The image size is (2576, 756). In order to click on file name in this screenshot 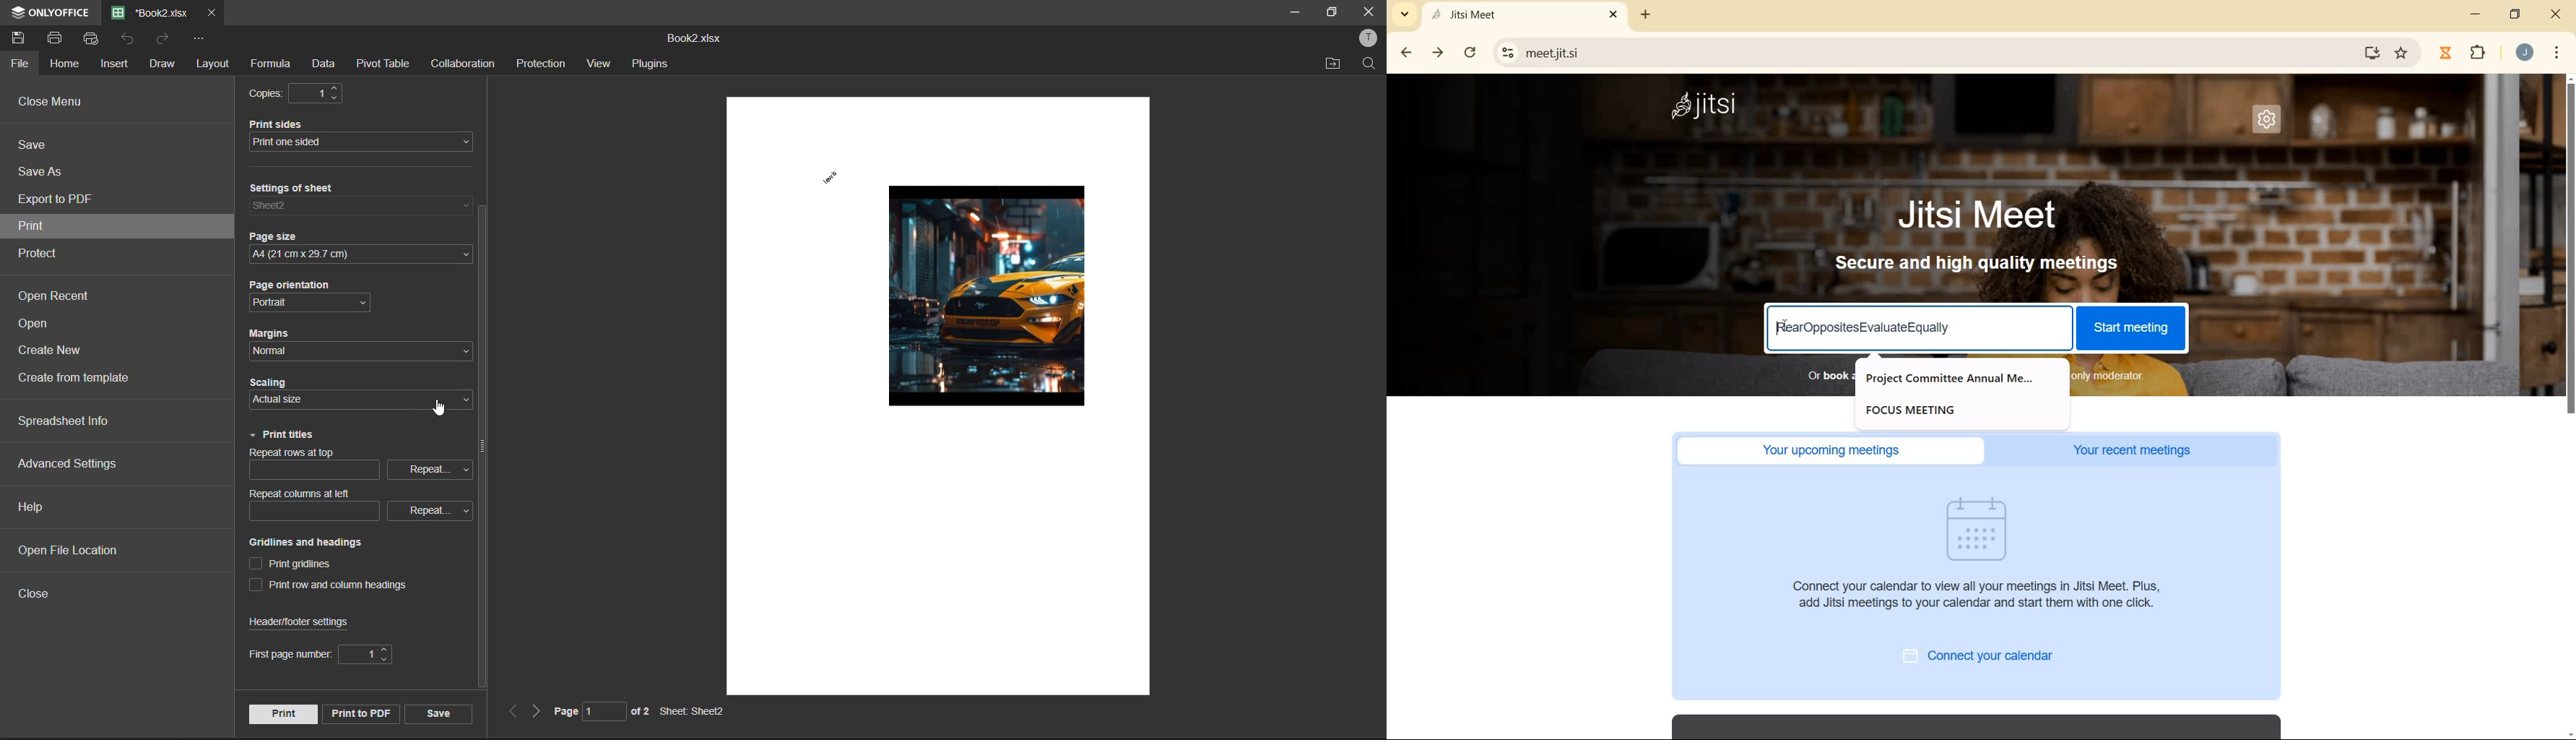, I will do `click(150, 12)`.